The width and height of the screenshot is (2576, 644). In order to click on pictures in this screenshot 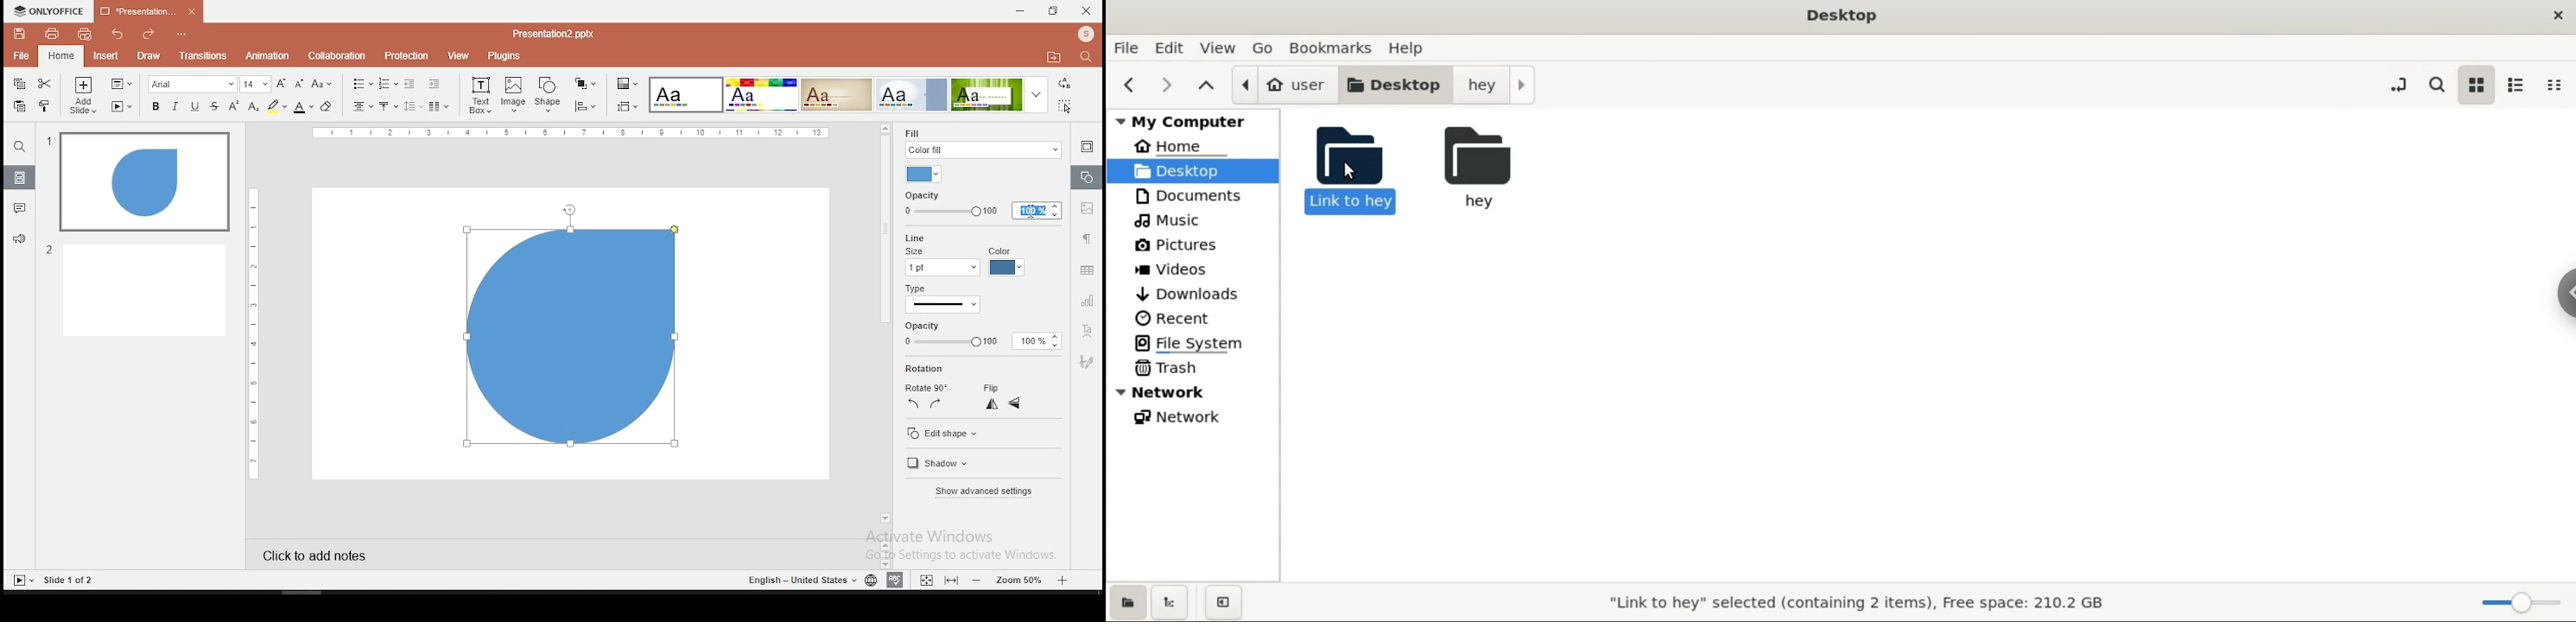, I will do `click(1175, 245)`.